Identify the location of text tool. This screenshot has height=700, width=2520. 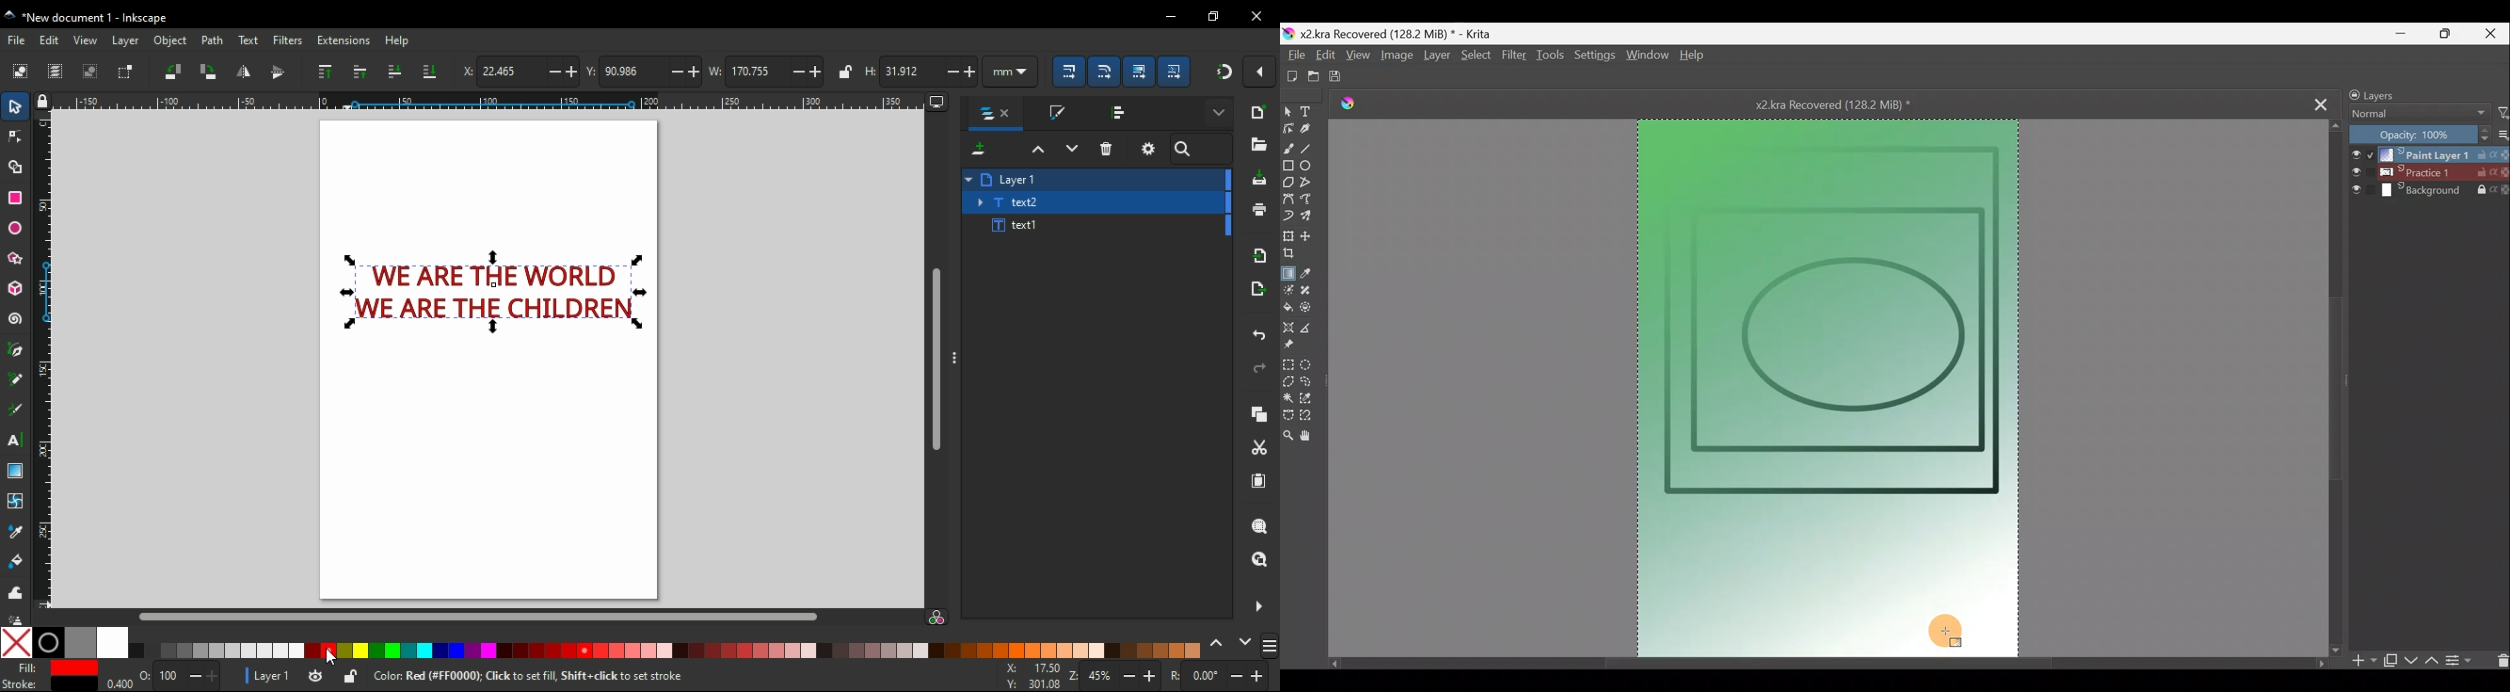
(16, 442).